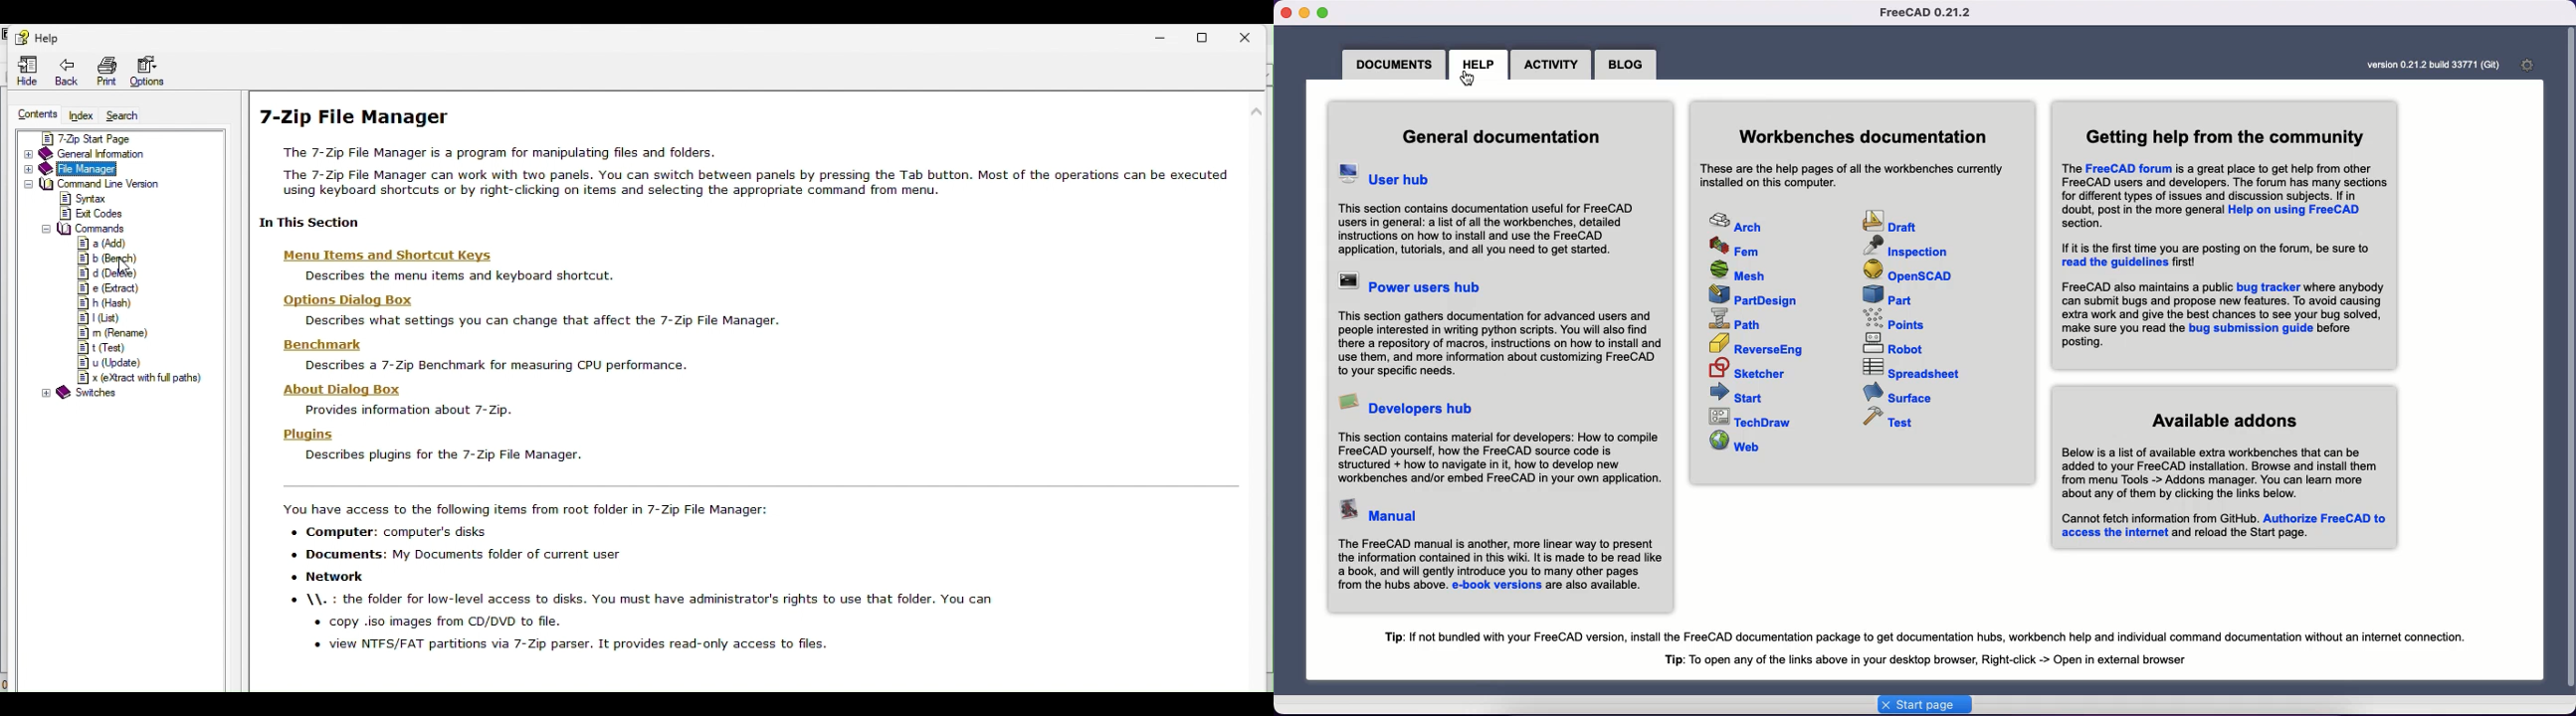 The height and width of the screenshot is (728, 2576). What do you see at coordinates (1284, 13) in the screenshot?
I see `Close` at bounding box center [1284, 13].